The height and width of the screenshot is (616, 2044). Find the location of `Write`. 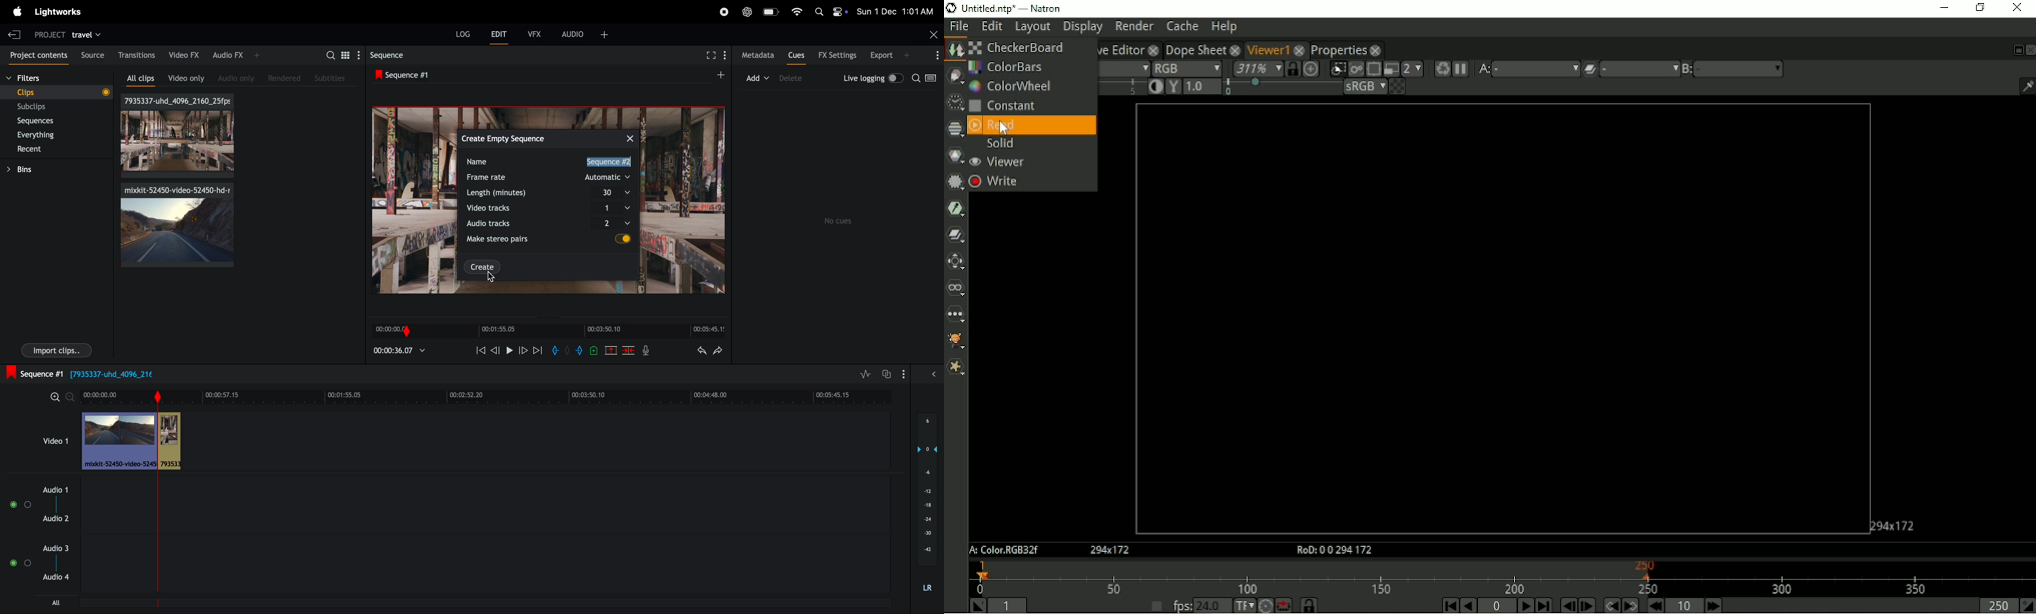

Write is located at coordinates (997, 181).